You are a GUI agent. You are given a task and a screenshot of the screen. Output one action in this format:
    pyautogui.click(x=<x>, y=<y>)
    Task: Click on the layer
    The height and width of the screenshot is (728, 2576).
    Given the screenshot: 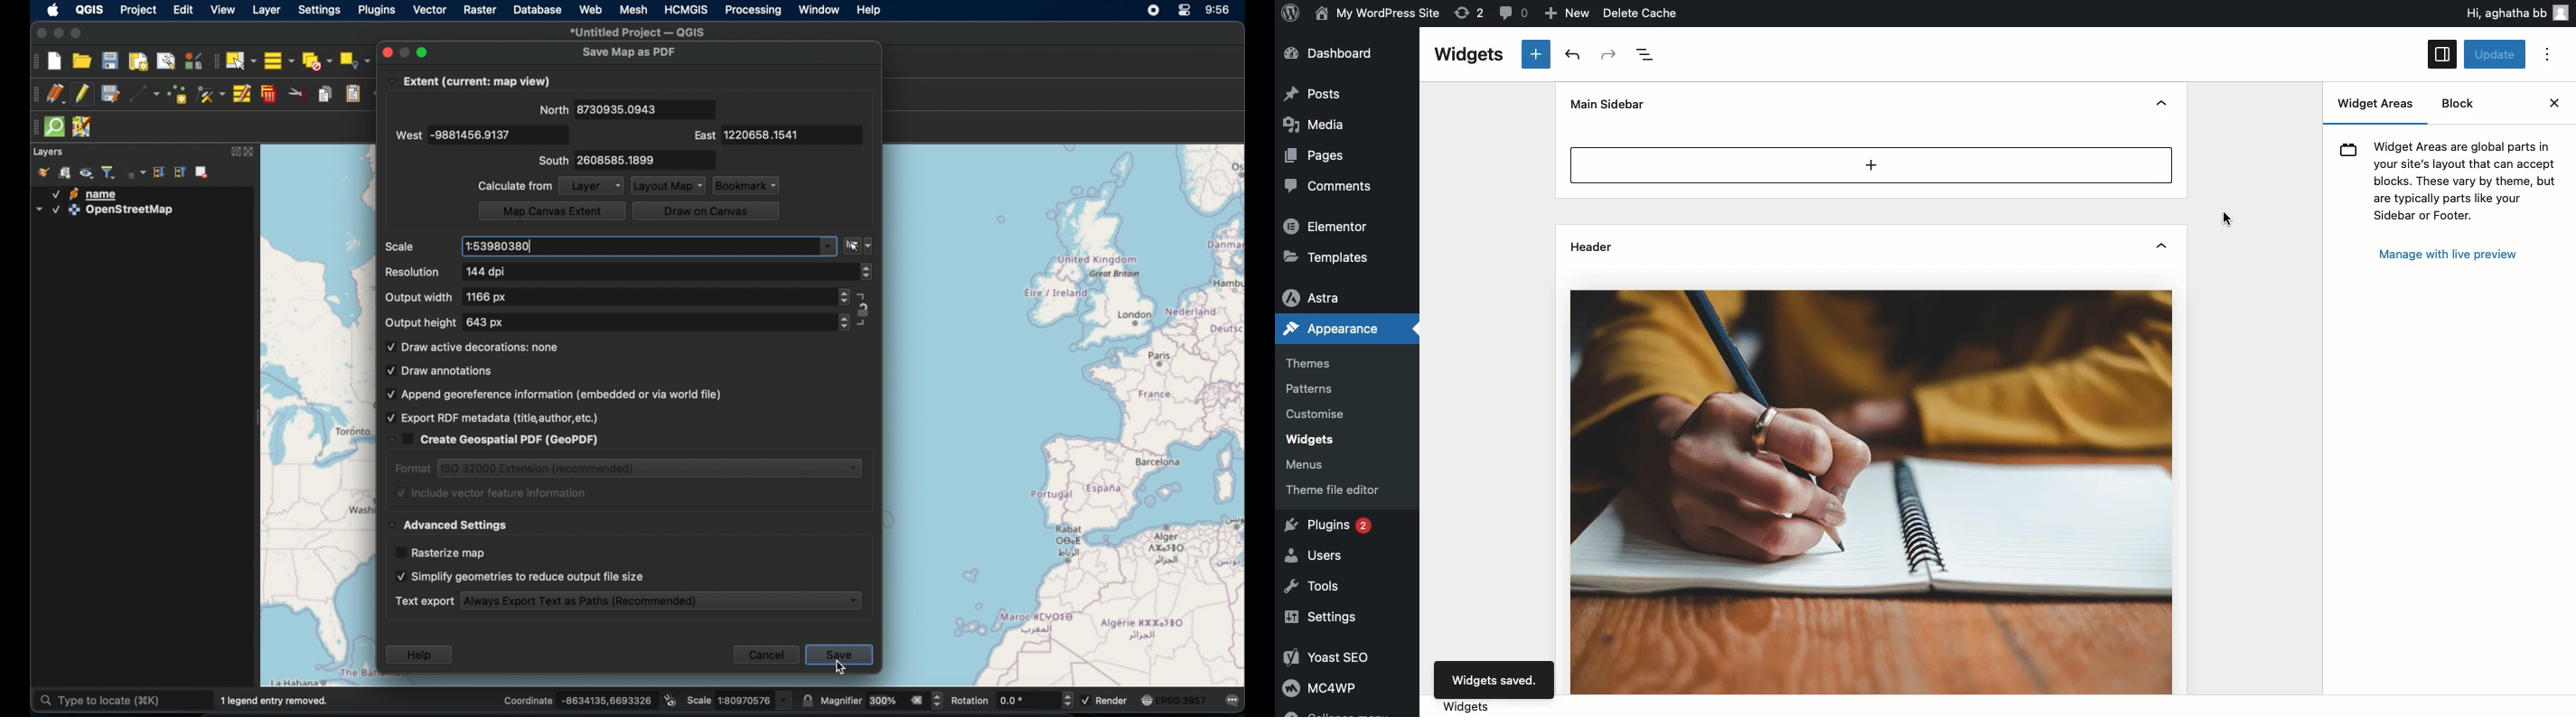 What is the action you would take?
    pyautogui.click(x=49, y=152)
    